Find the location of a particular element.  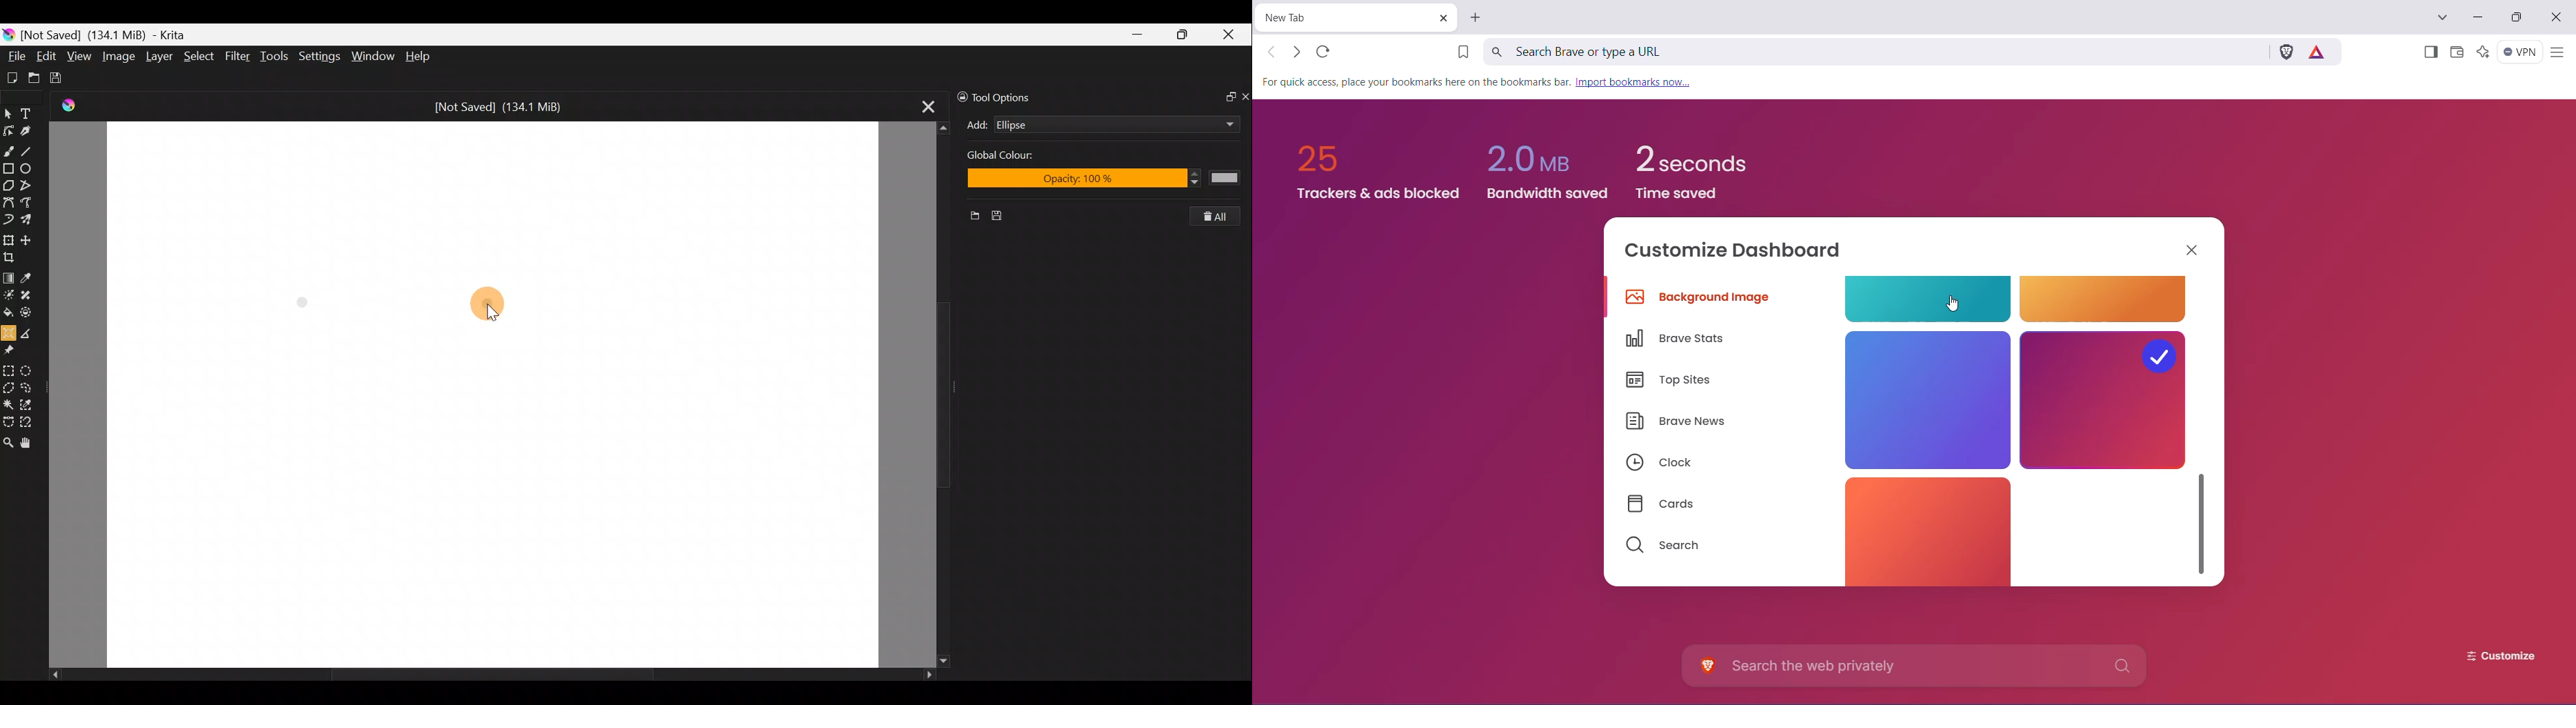

Measure the distance between two points is located at coordinates (31, 332).